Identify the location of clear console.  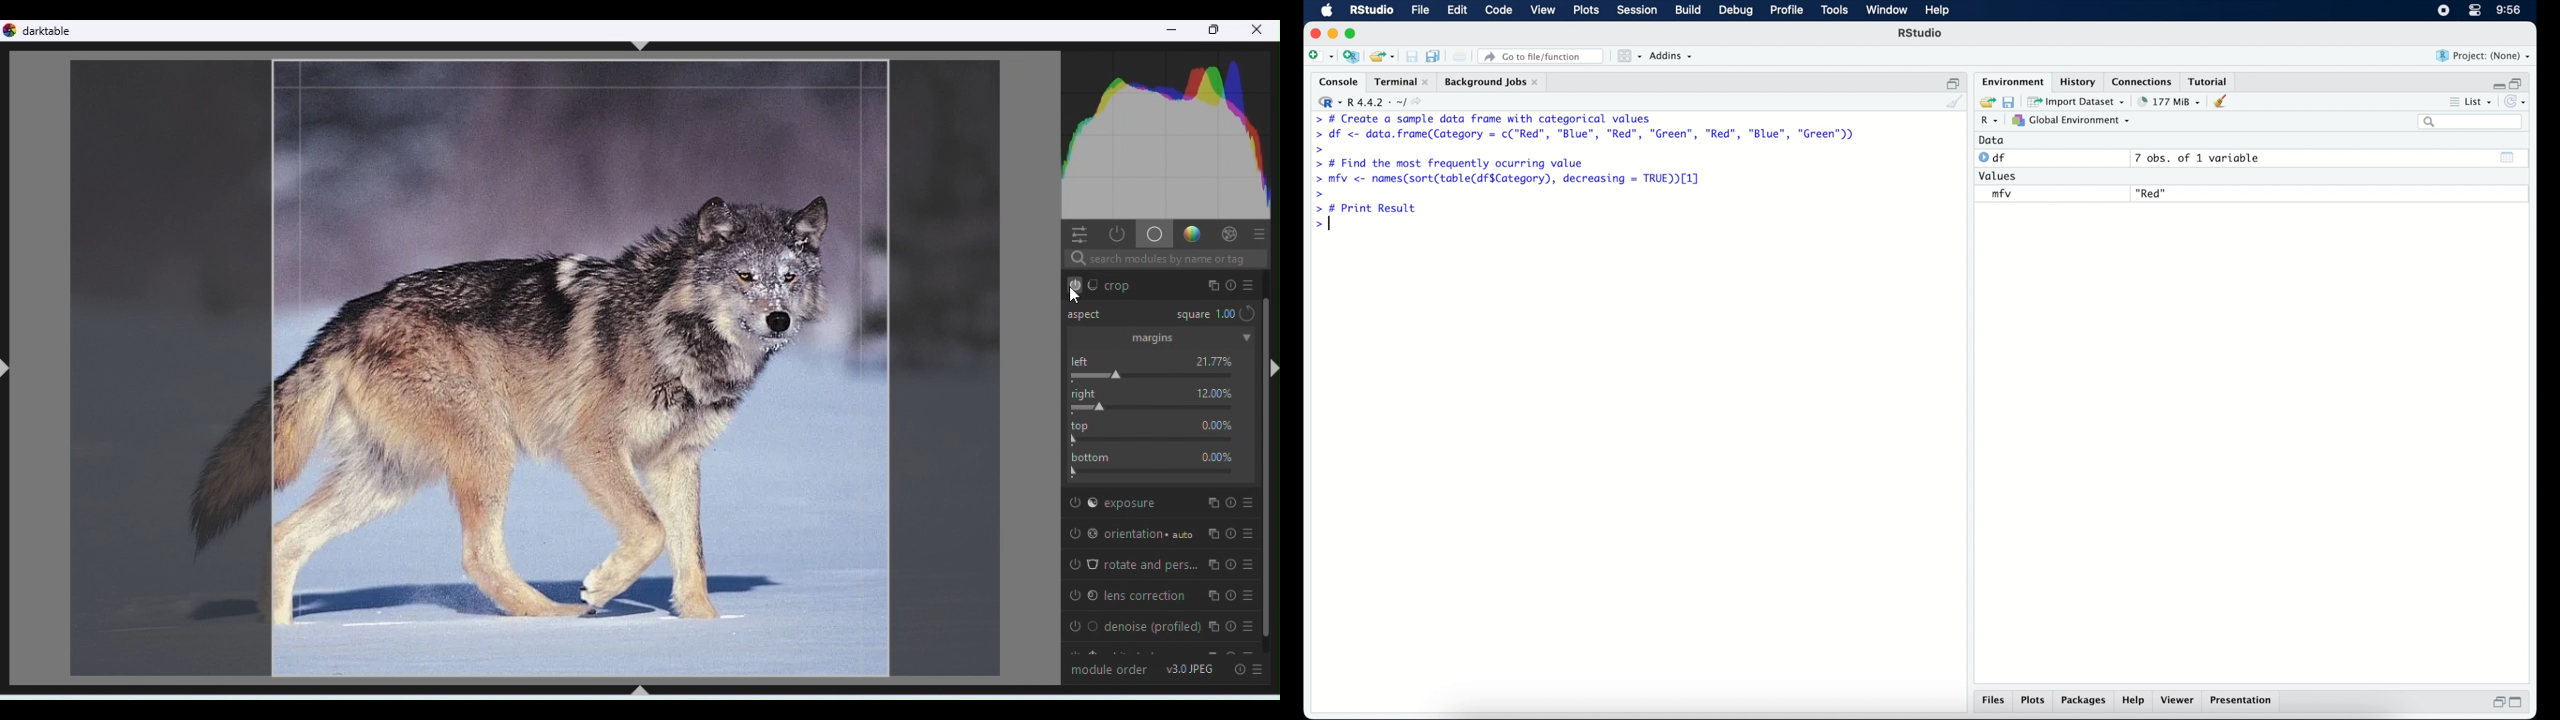
(1955, 102).